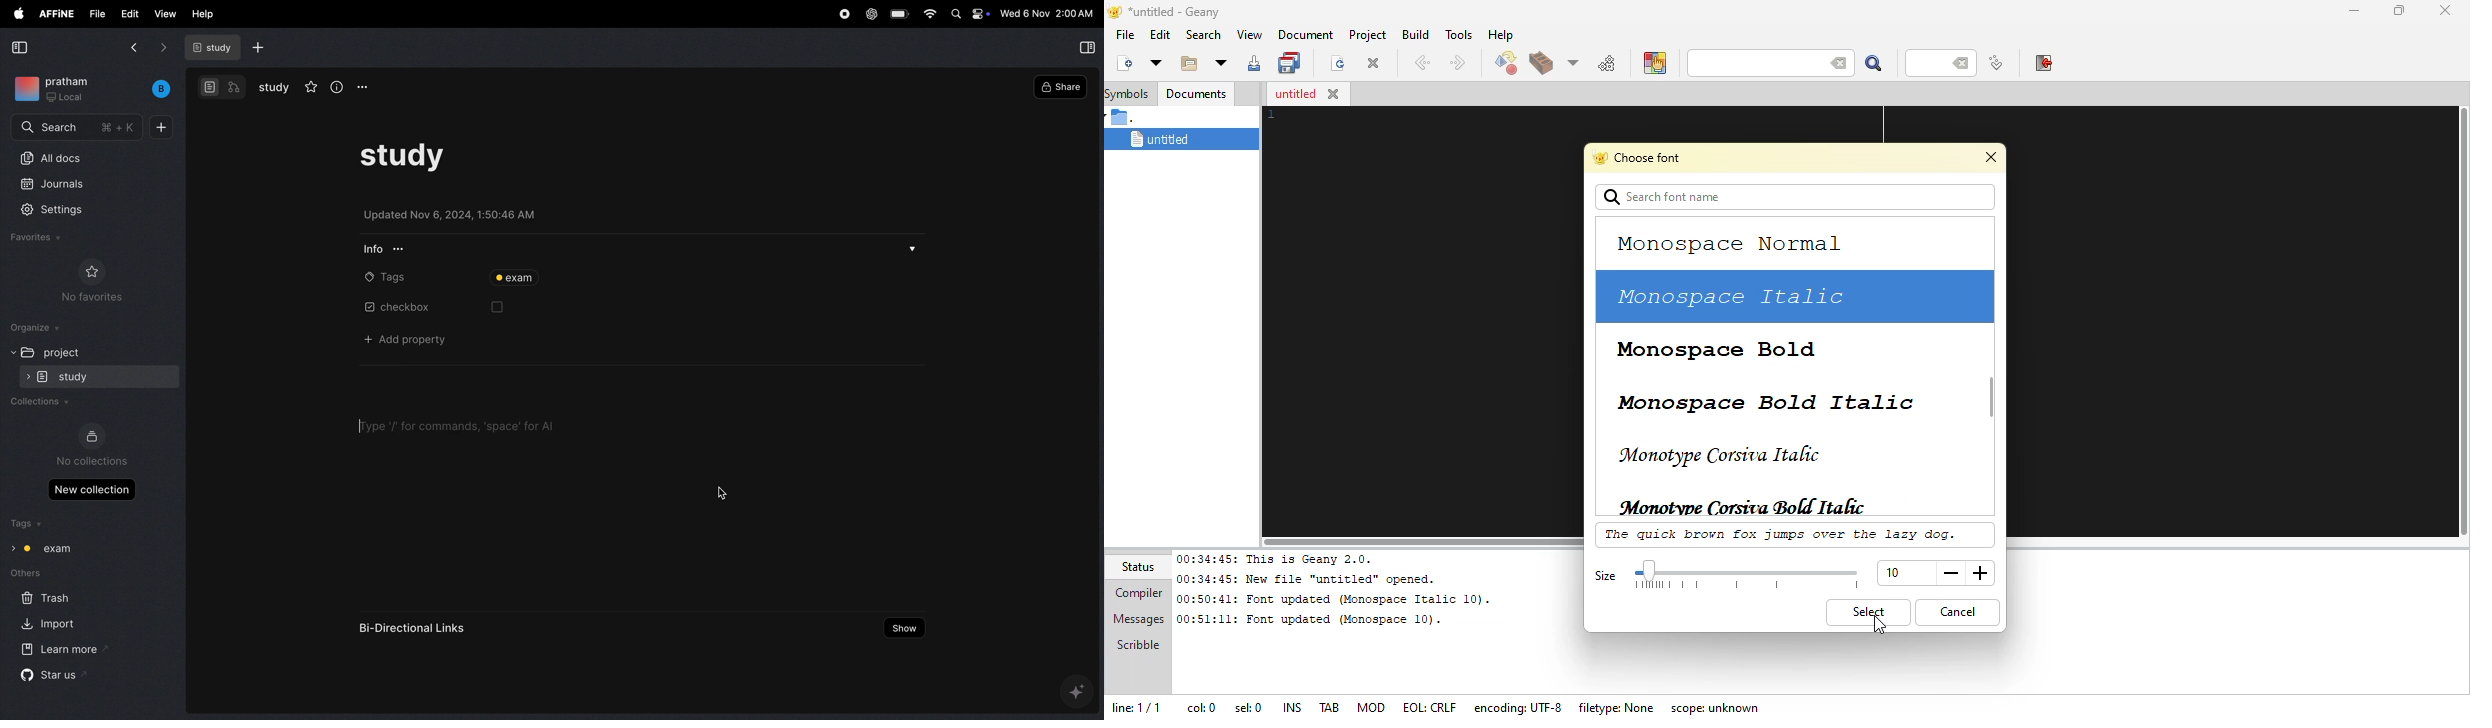 Image resolution: width=2492 pixels, height=728 pixels. I want to click on scribble, so click(1135, 647).